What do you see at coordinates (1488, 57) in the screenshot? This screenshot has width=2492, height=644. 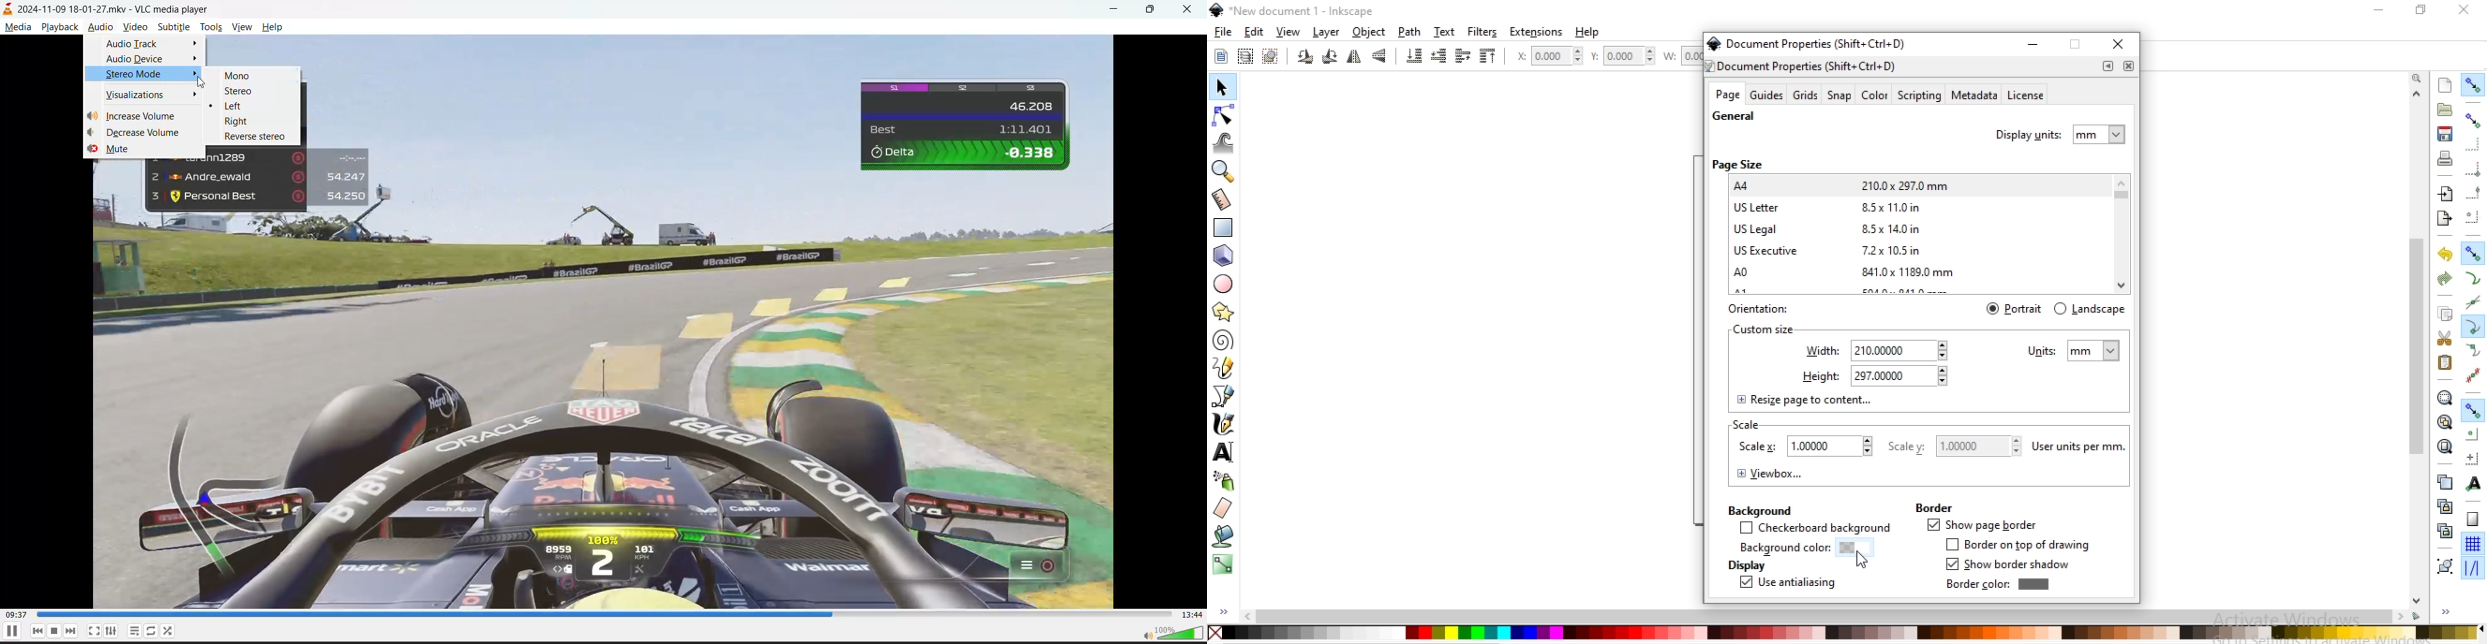 I see `raise selection to top` at bounding box center [1488, 57].